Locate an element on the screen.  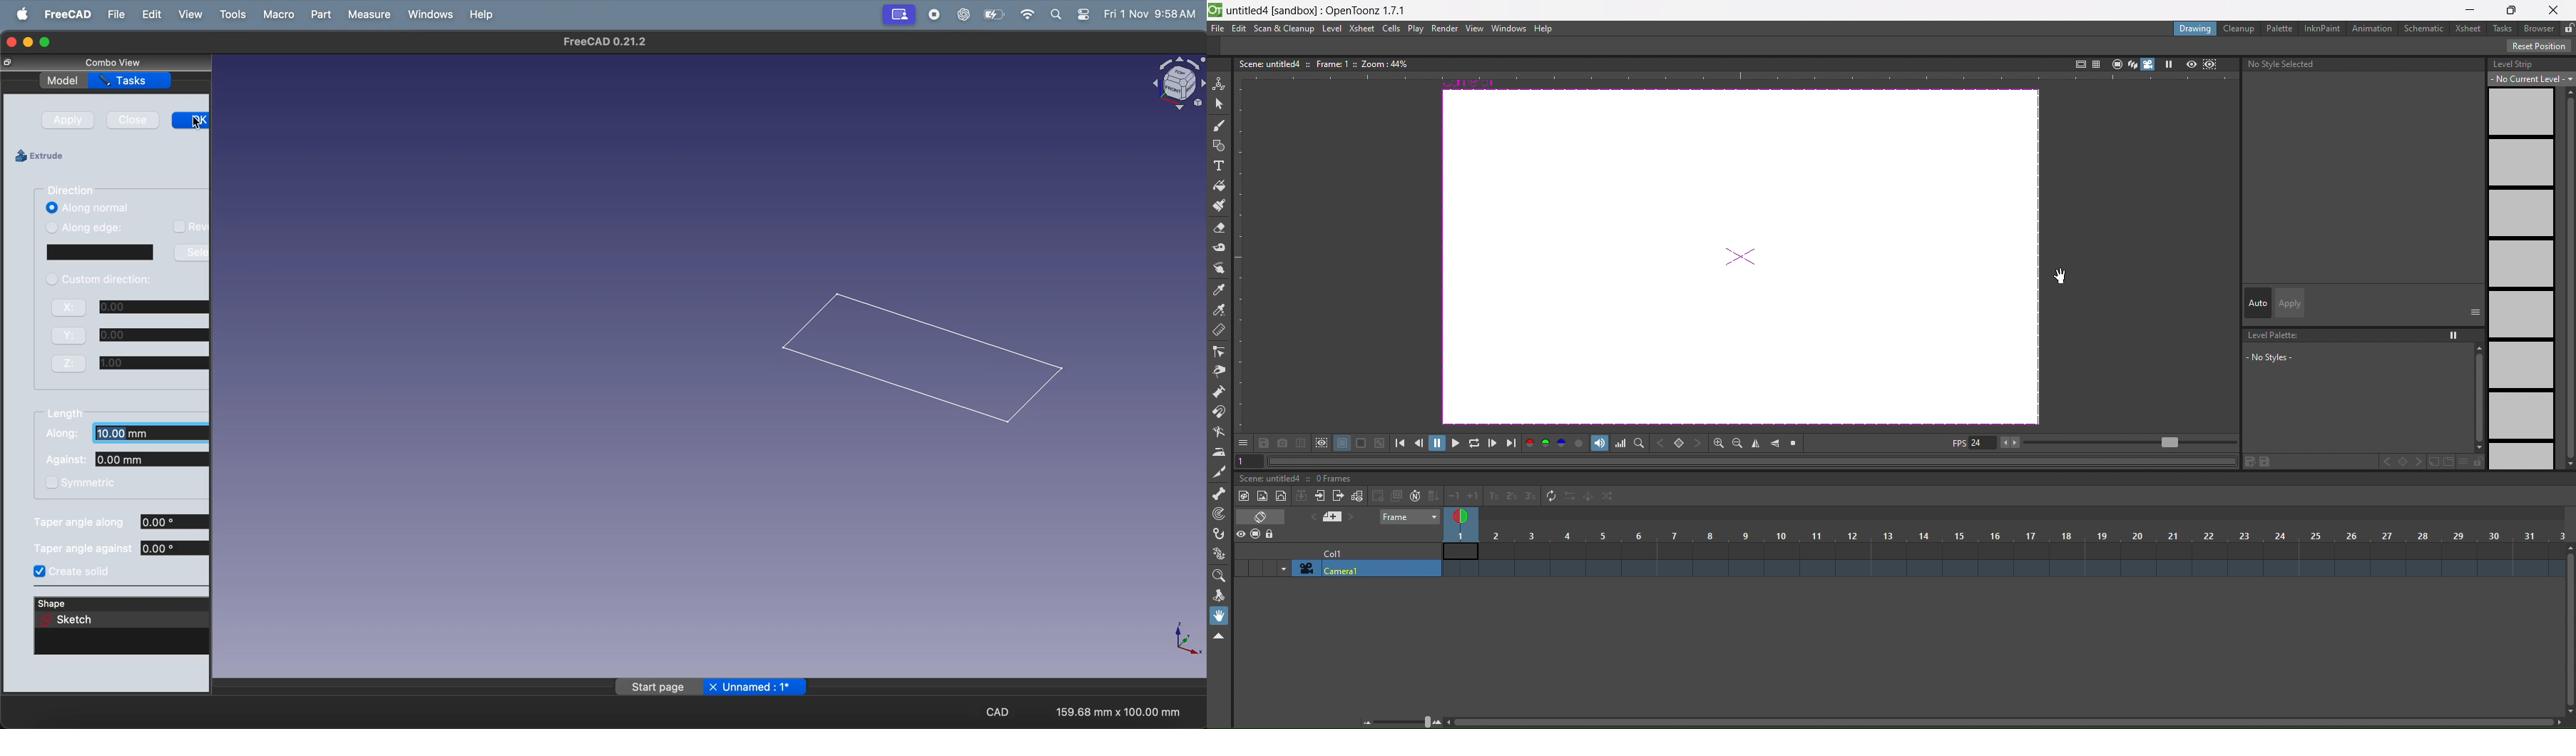
zoomin is located at coordinates (1718, 442).